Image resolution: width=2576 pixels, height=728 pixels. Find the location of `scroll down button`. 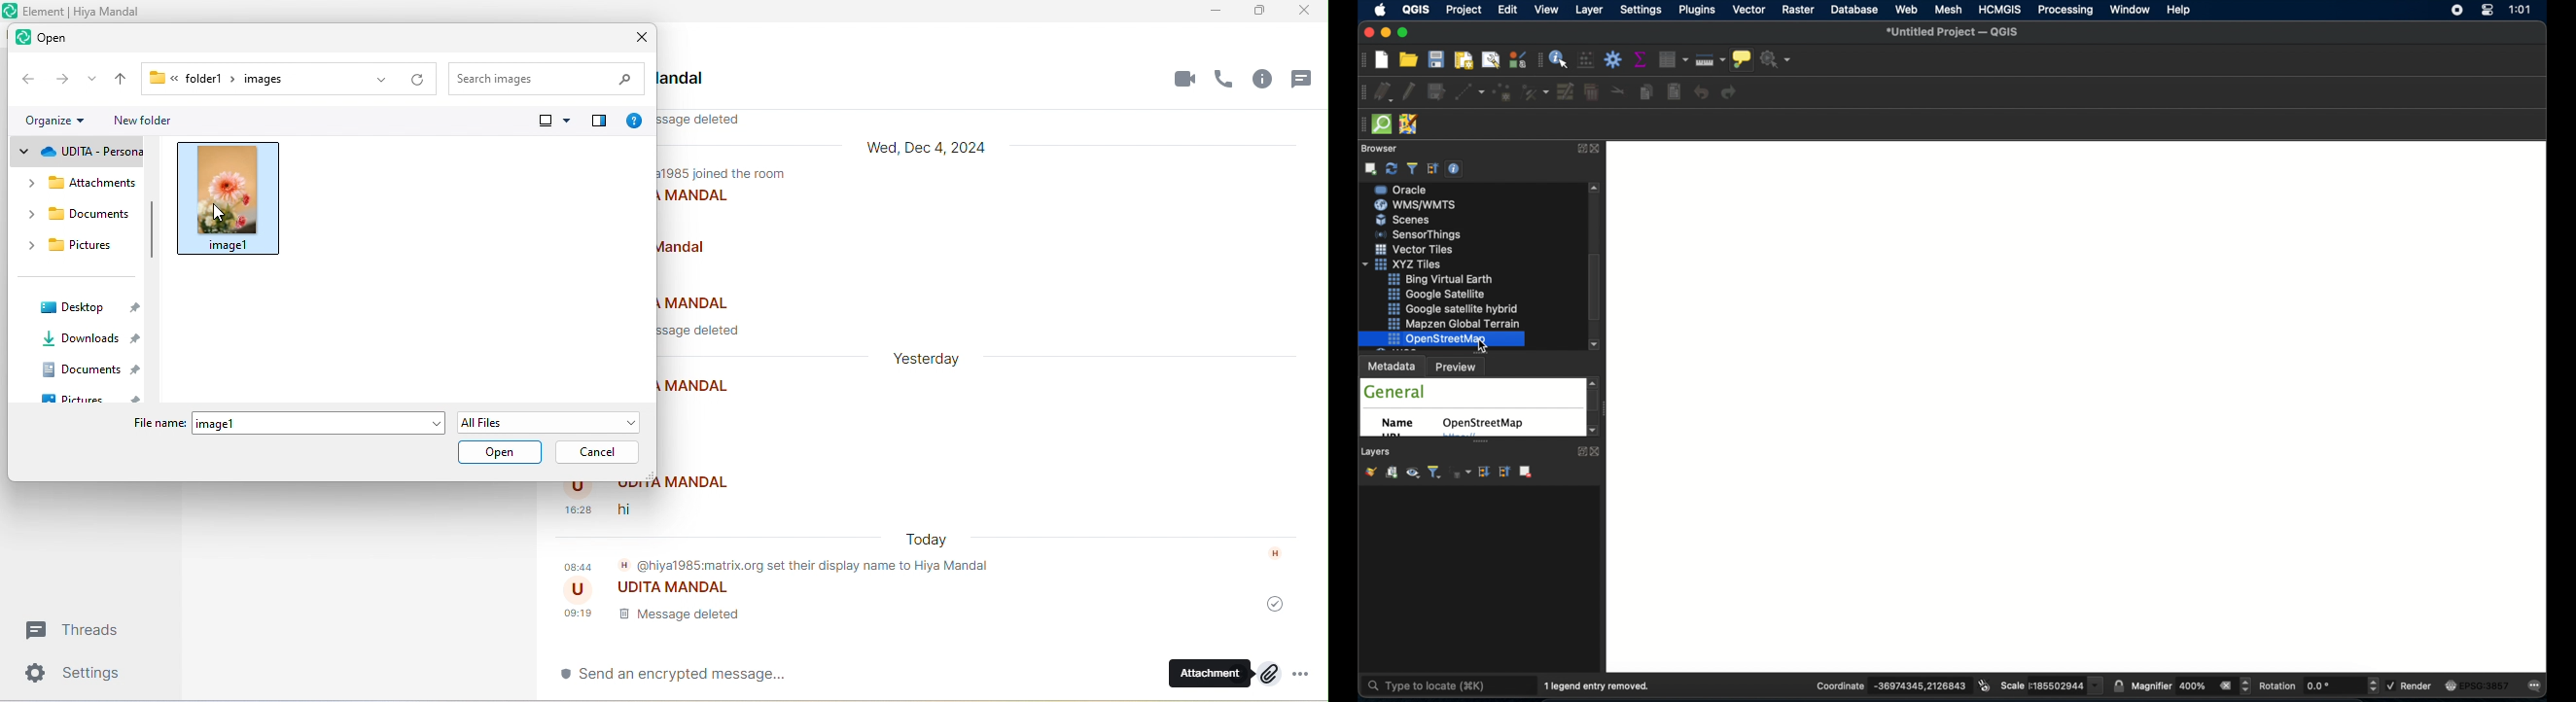

scroll down button is located at coordinates (1594, 345).